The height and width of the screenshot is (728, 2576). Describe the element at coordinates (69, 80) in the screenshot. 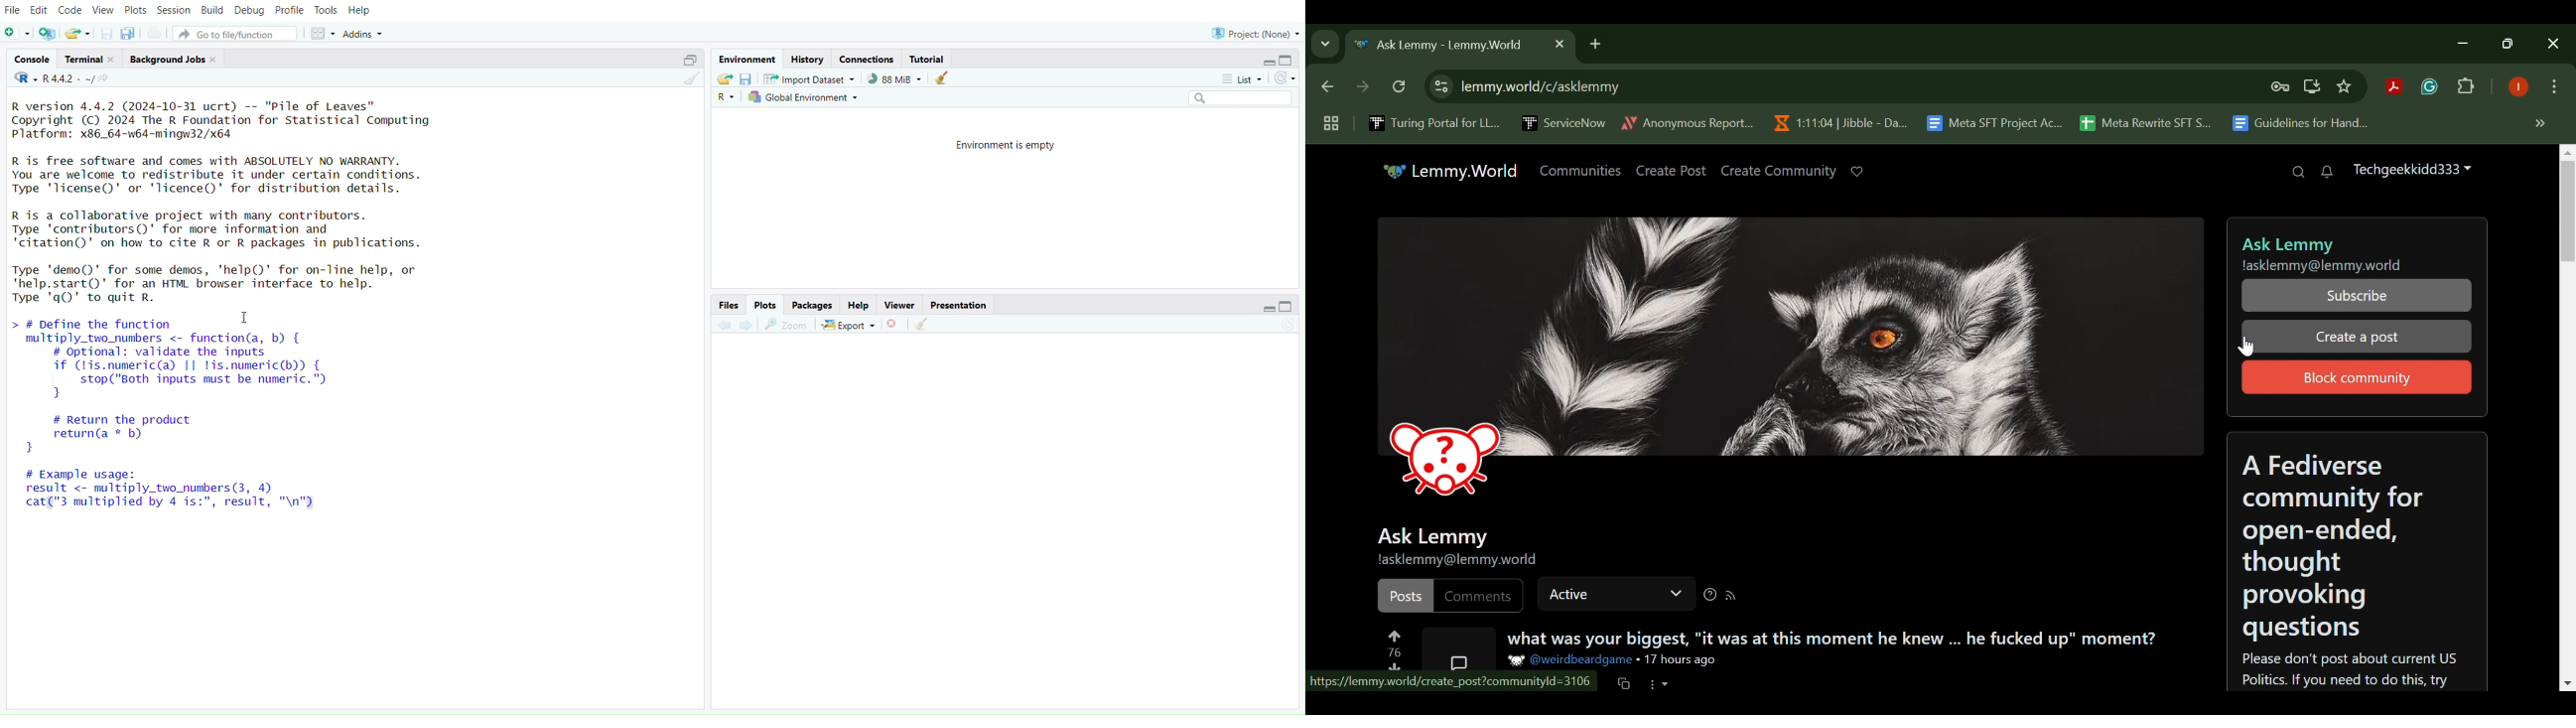

I see `R 4.4.2~/` at that location.